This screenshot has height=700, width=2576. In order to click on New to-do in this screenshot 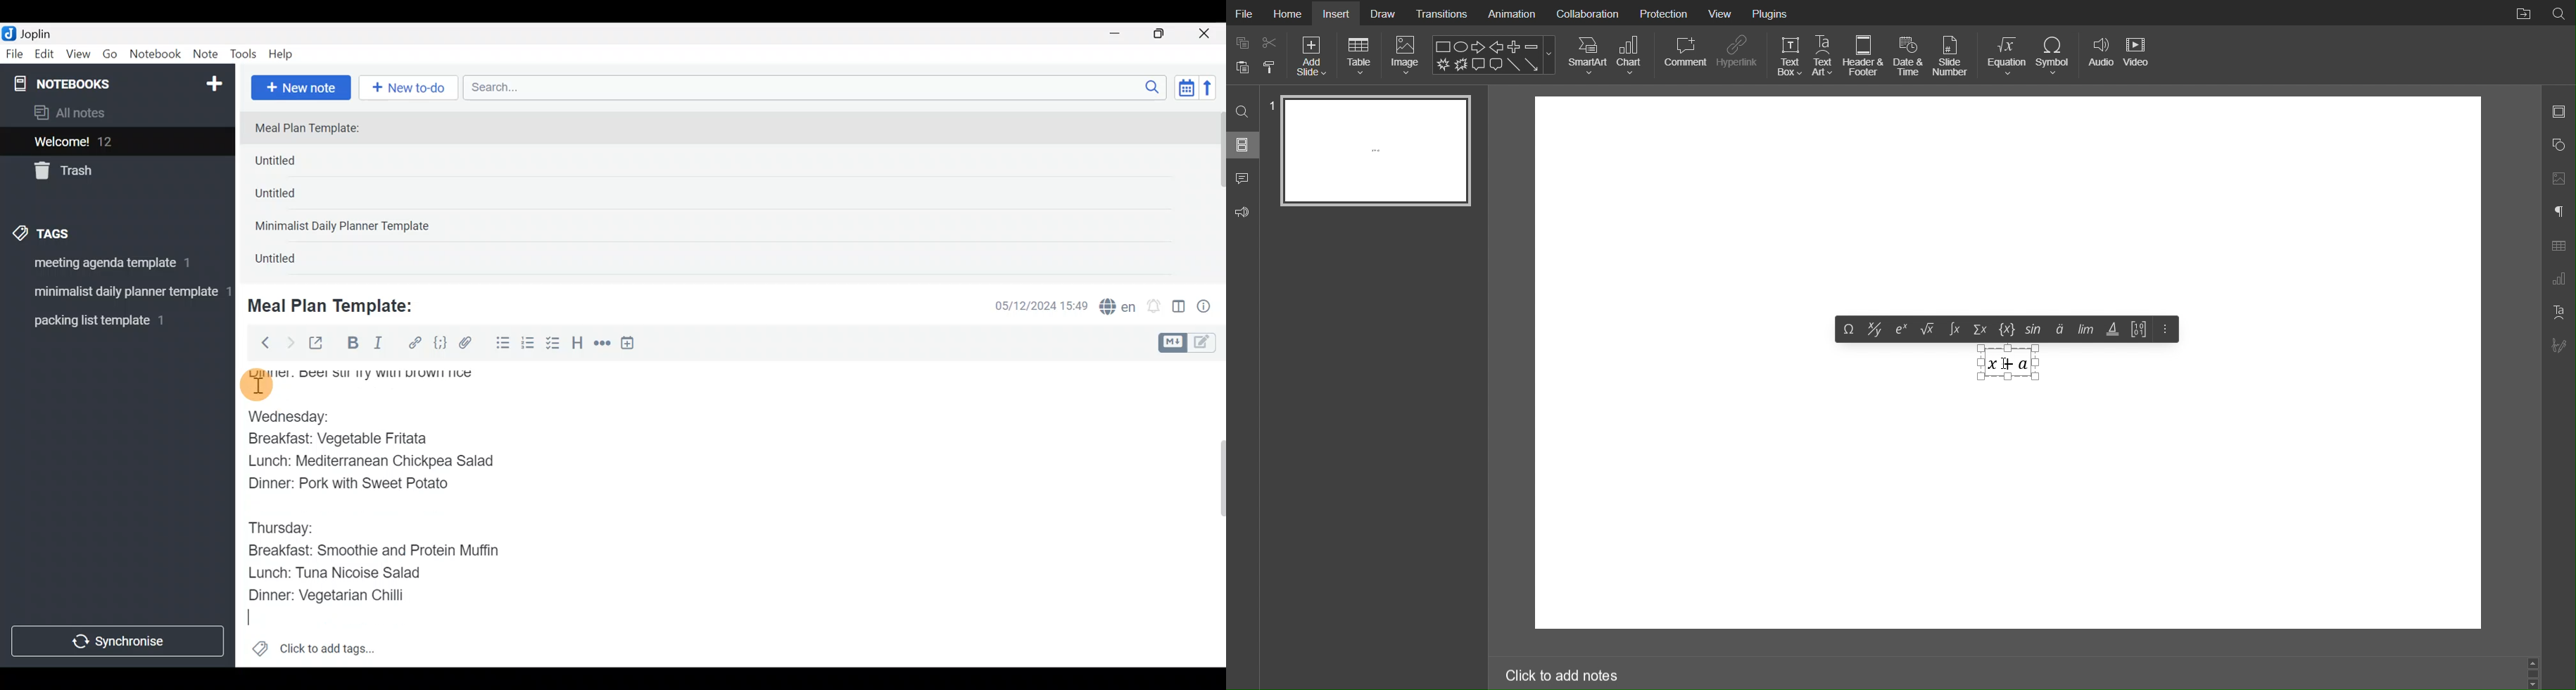, I will do `click(411, 89)`.